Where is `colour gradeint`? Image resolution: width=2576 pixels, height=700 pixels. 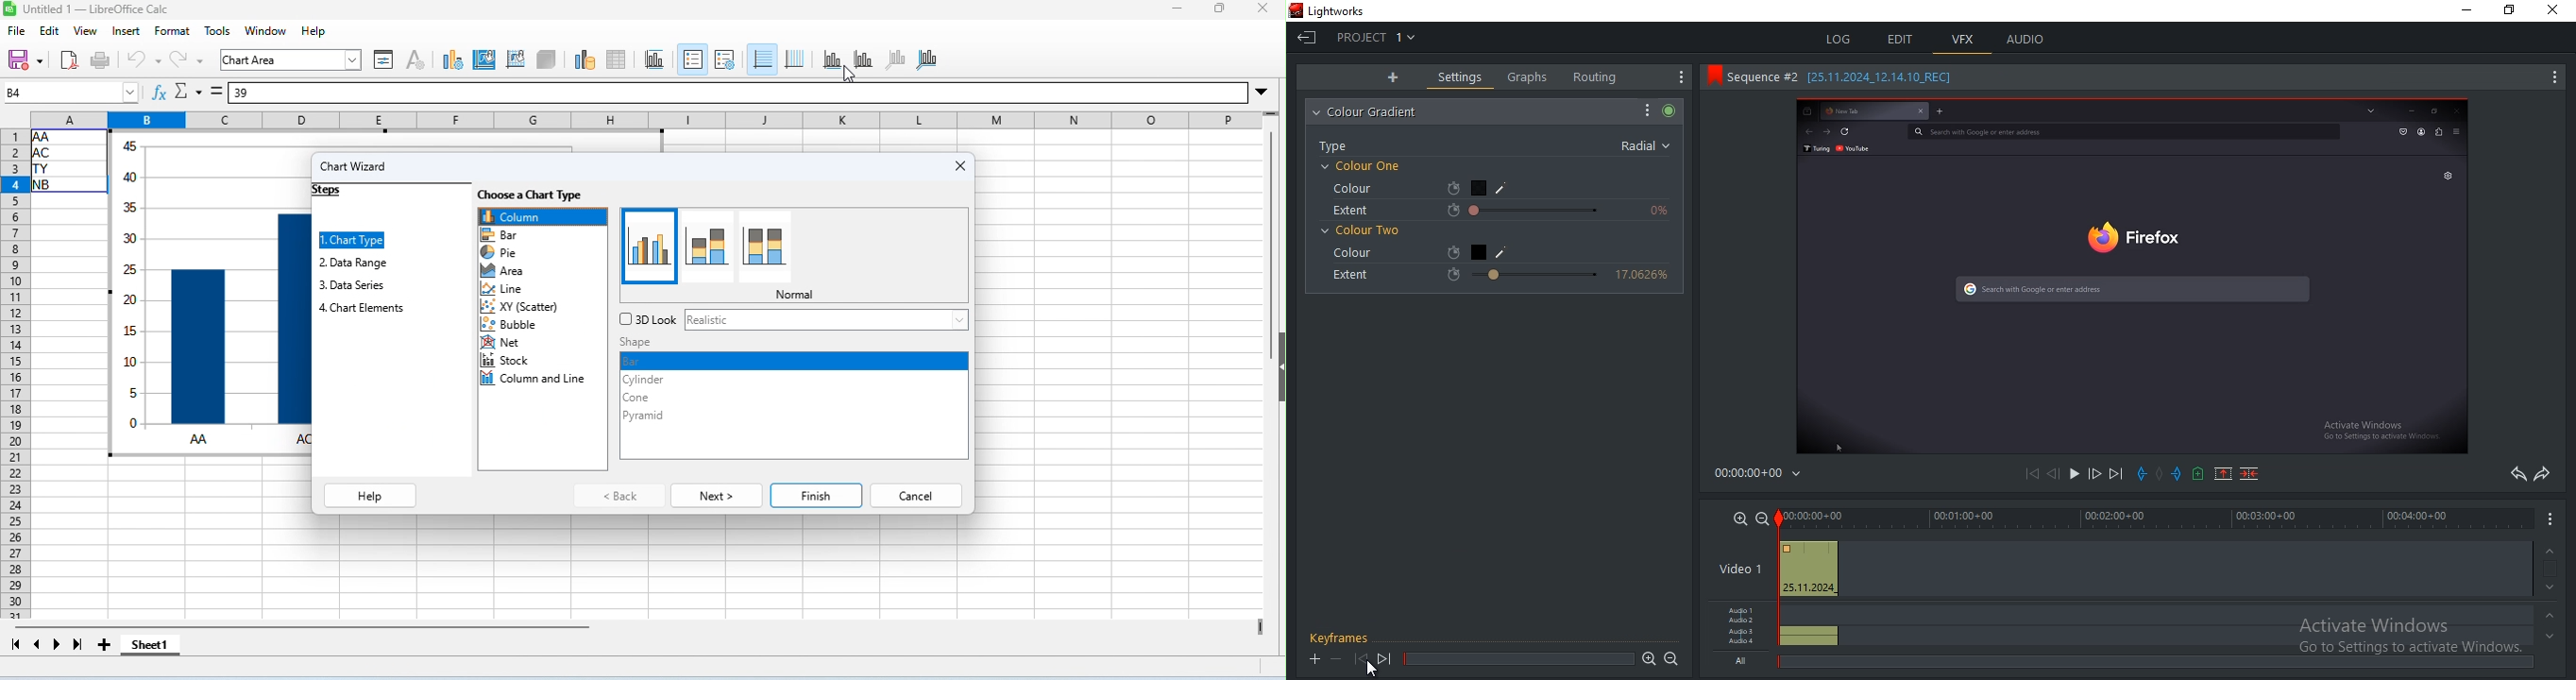
colour gradeint is located at coordinates (1374, 112).